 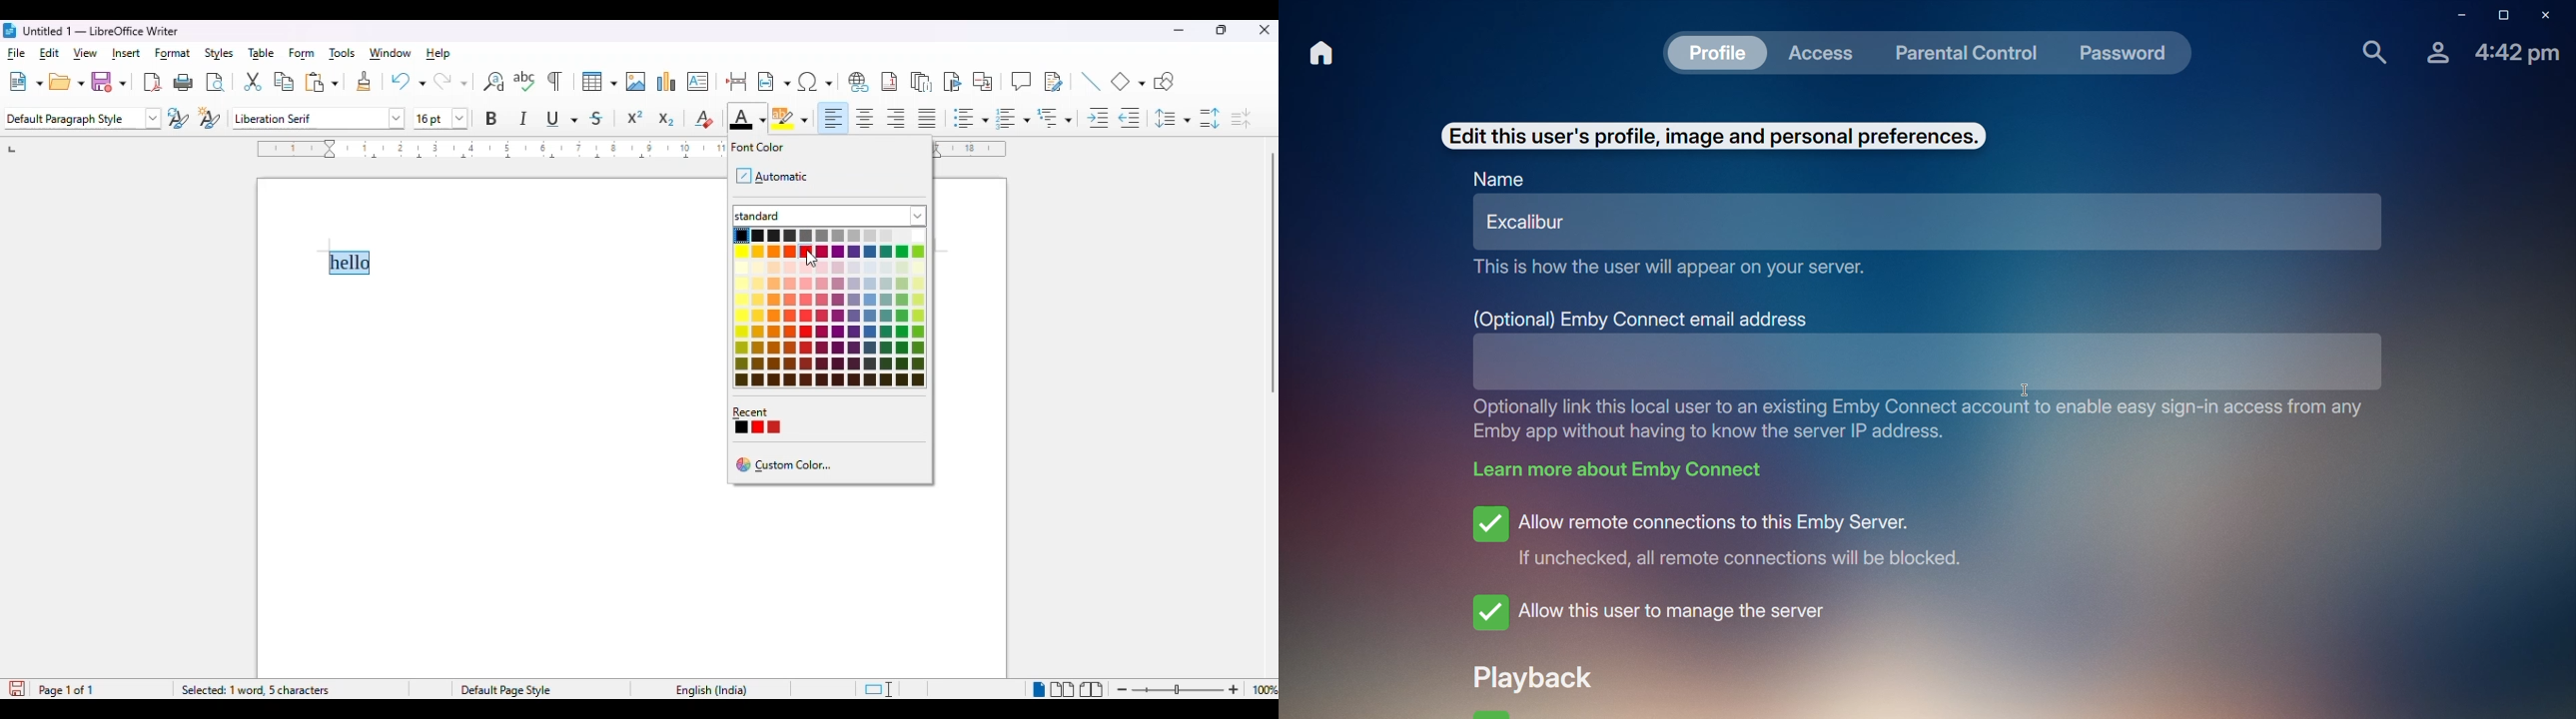 I want to click on title, so click(x=101, y=30).